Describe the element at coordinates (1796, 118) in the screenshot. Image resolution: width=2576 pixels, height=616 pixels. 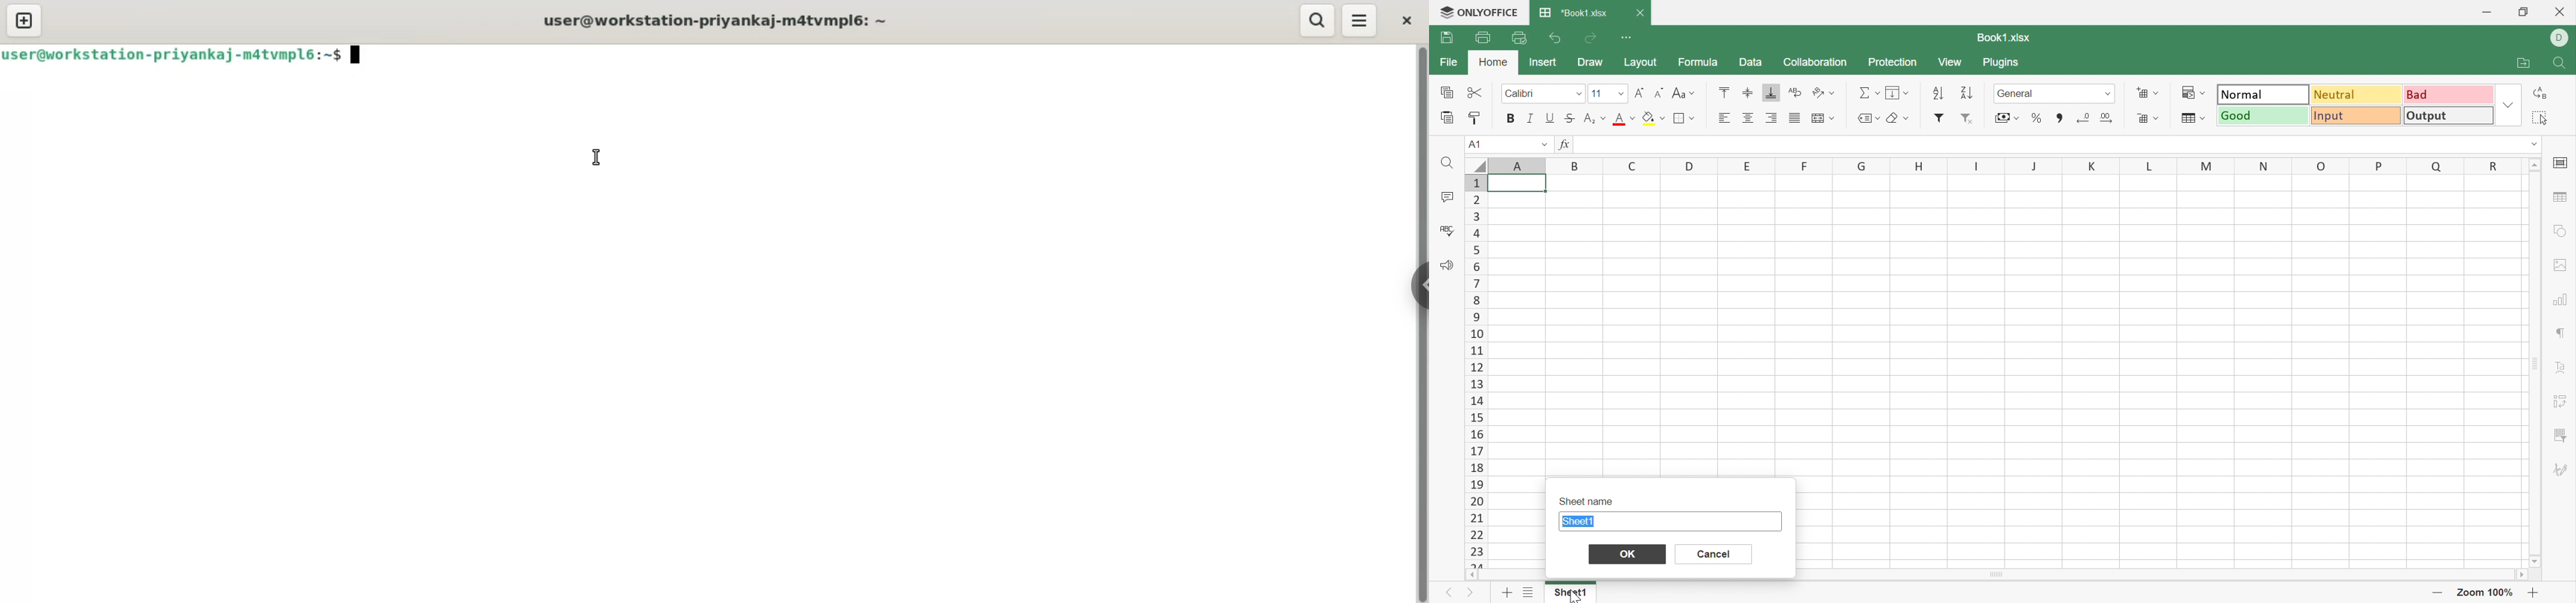
I see `Justifies` at that location.